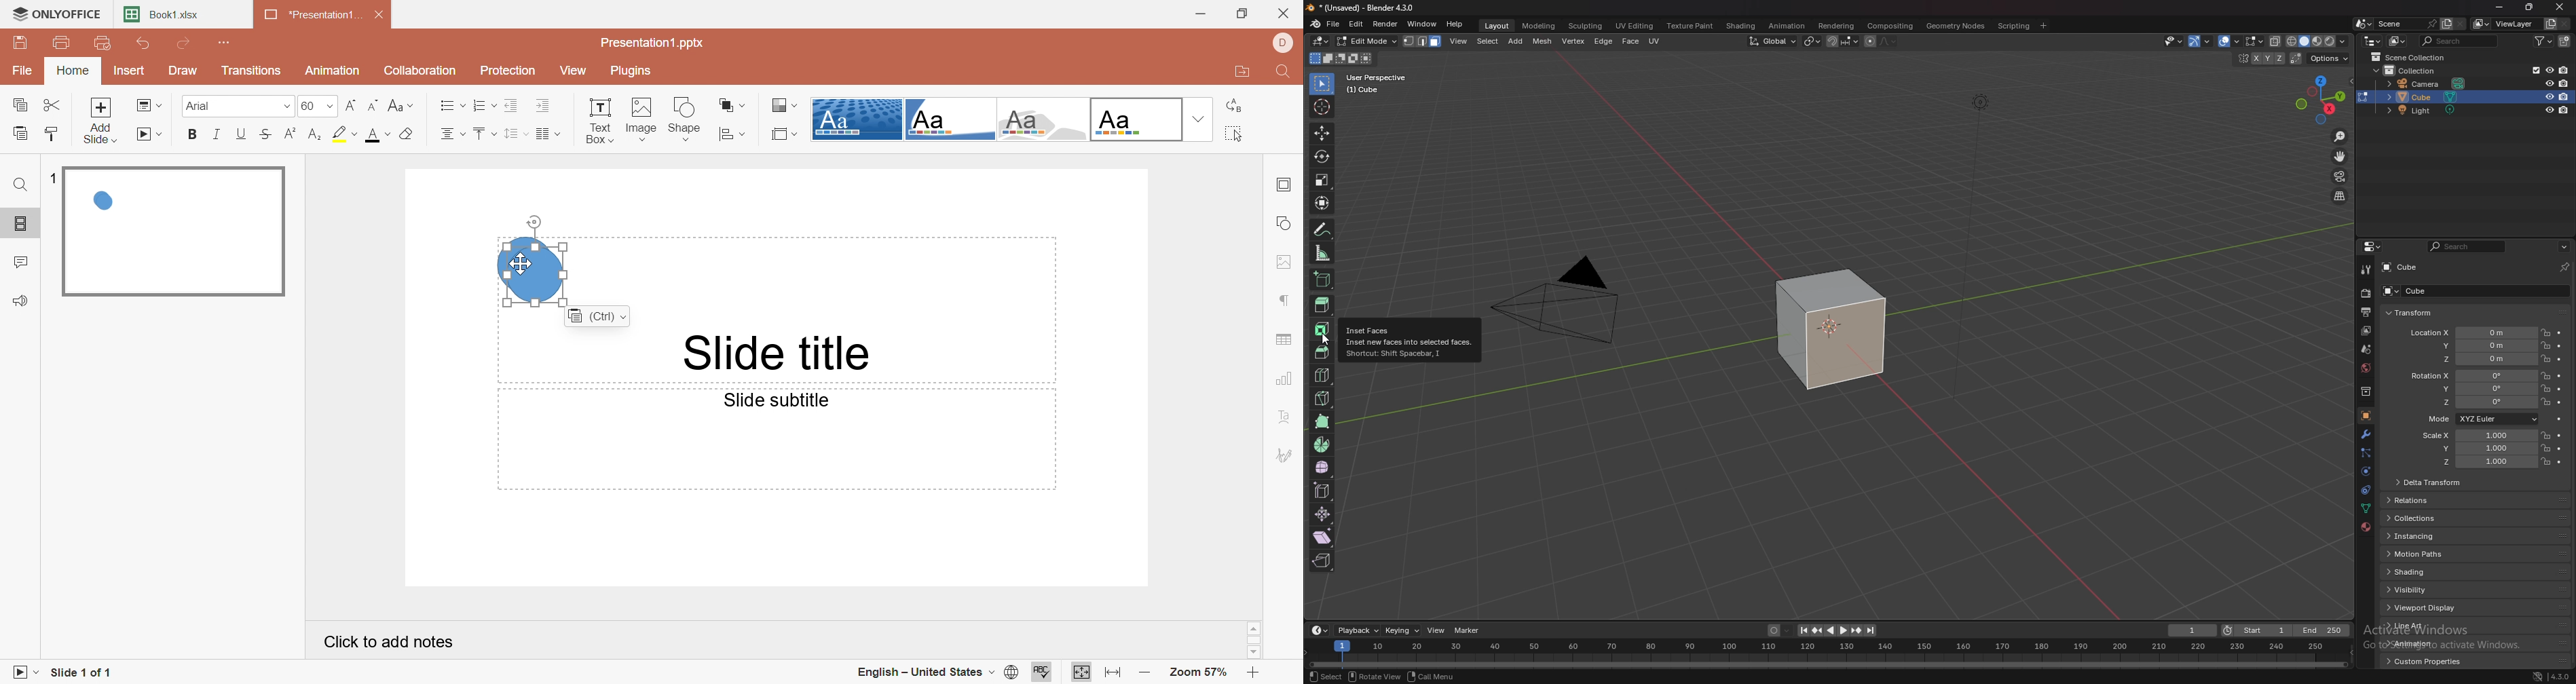 This screenshot has width=2576, height=700. I want to click on info, so click(1387, 83).